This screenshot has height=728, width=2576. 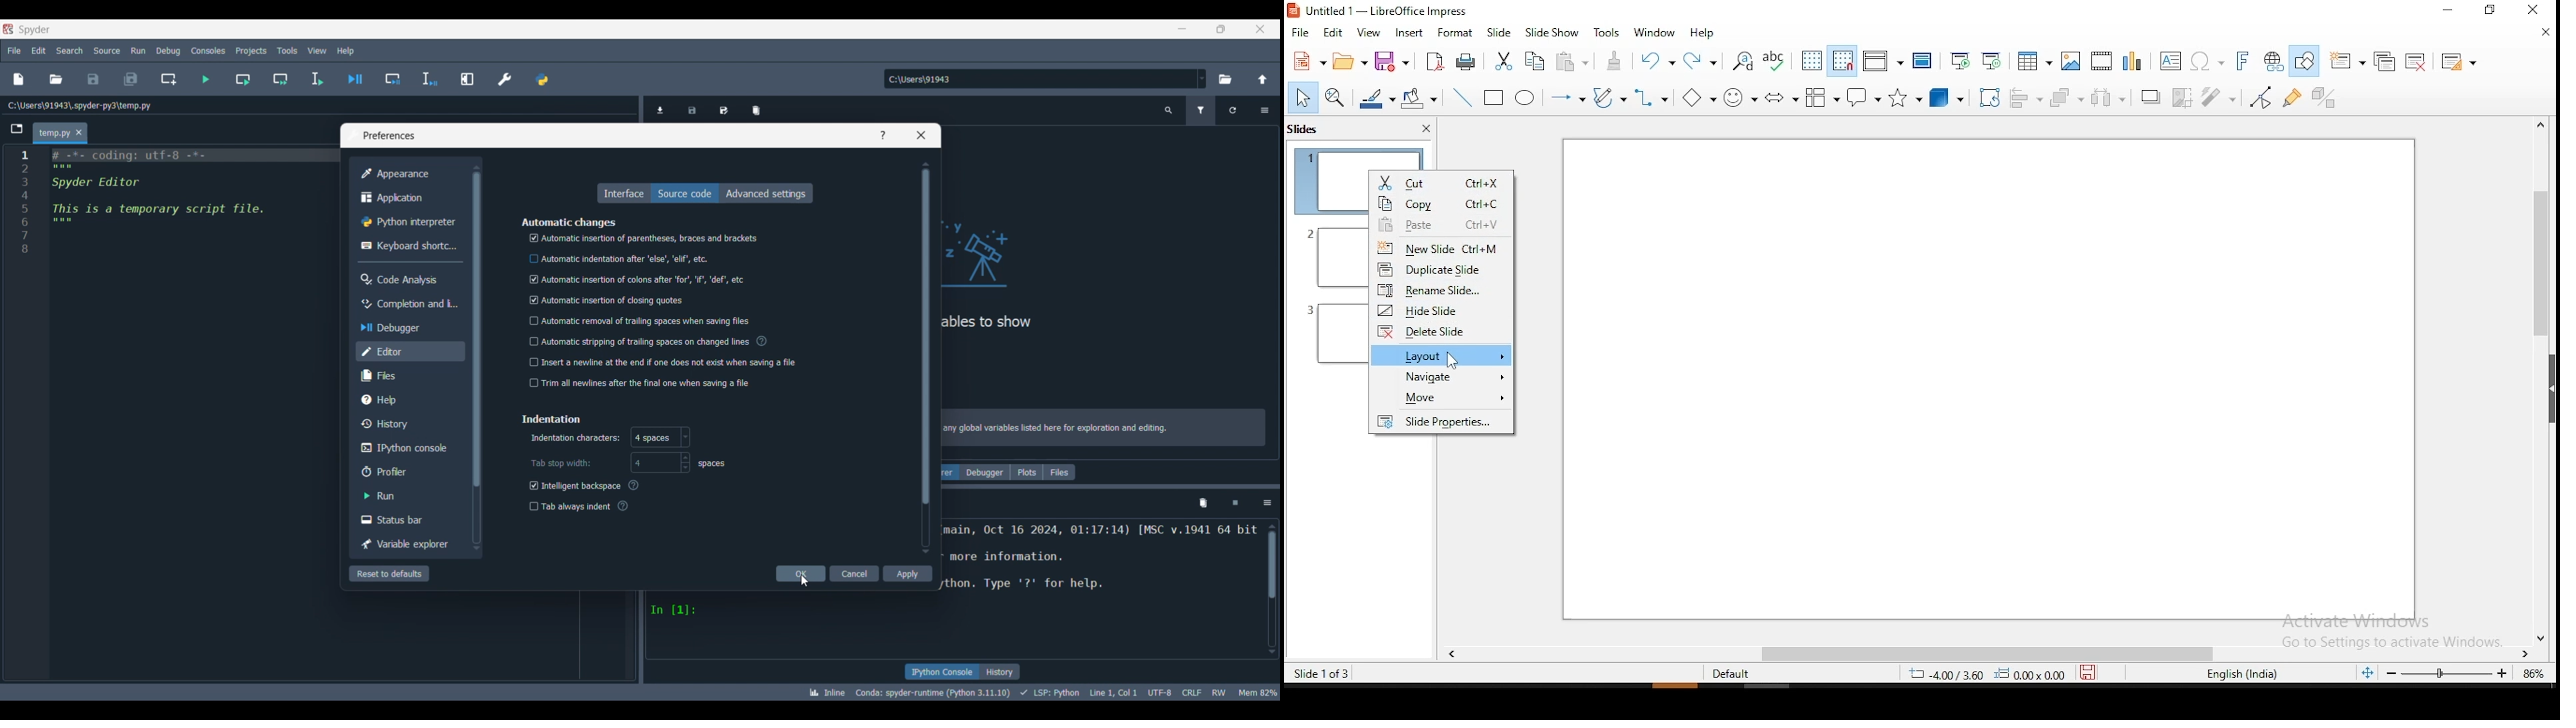 I want to click on copy, so click(x=1535, y=62).